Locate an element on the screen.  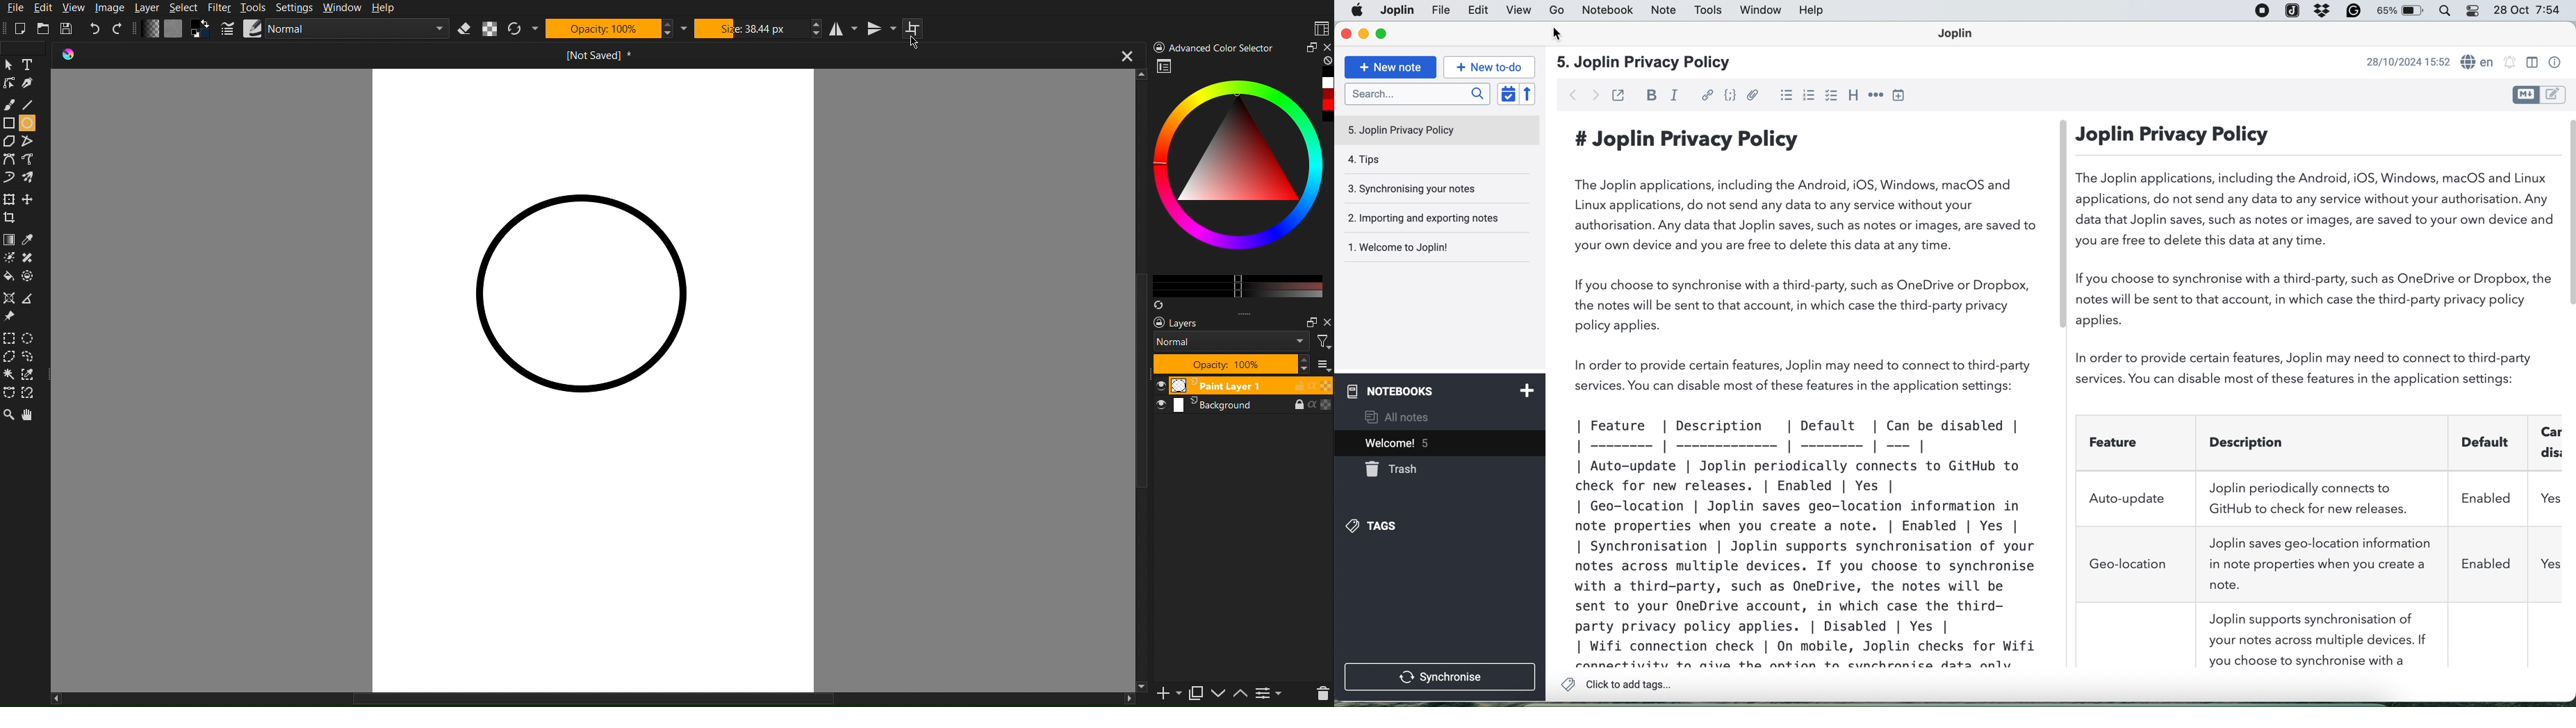
trash is located at coordinates (1391, 469).